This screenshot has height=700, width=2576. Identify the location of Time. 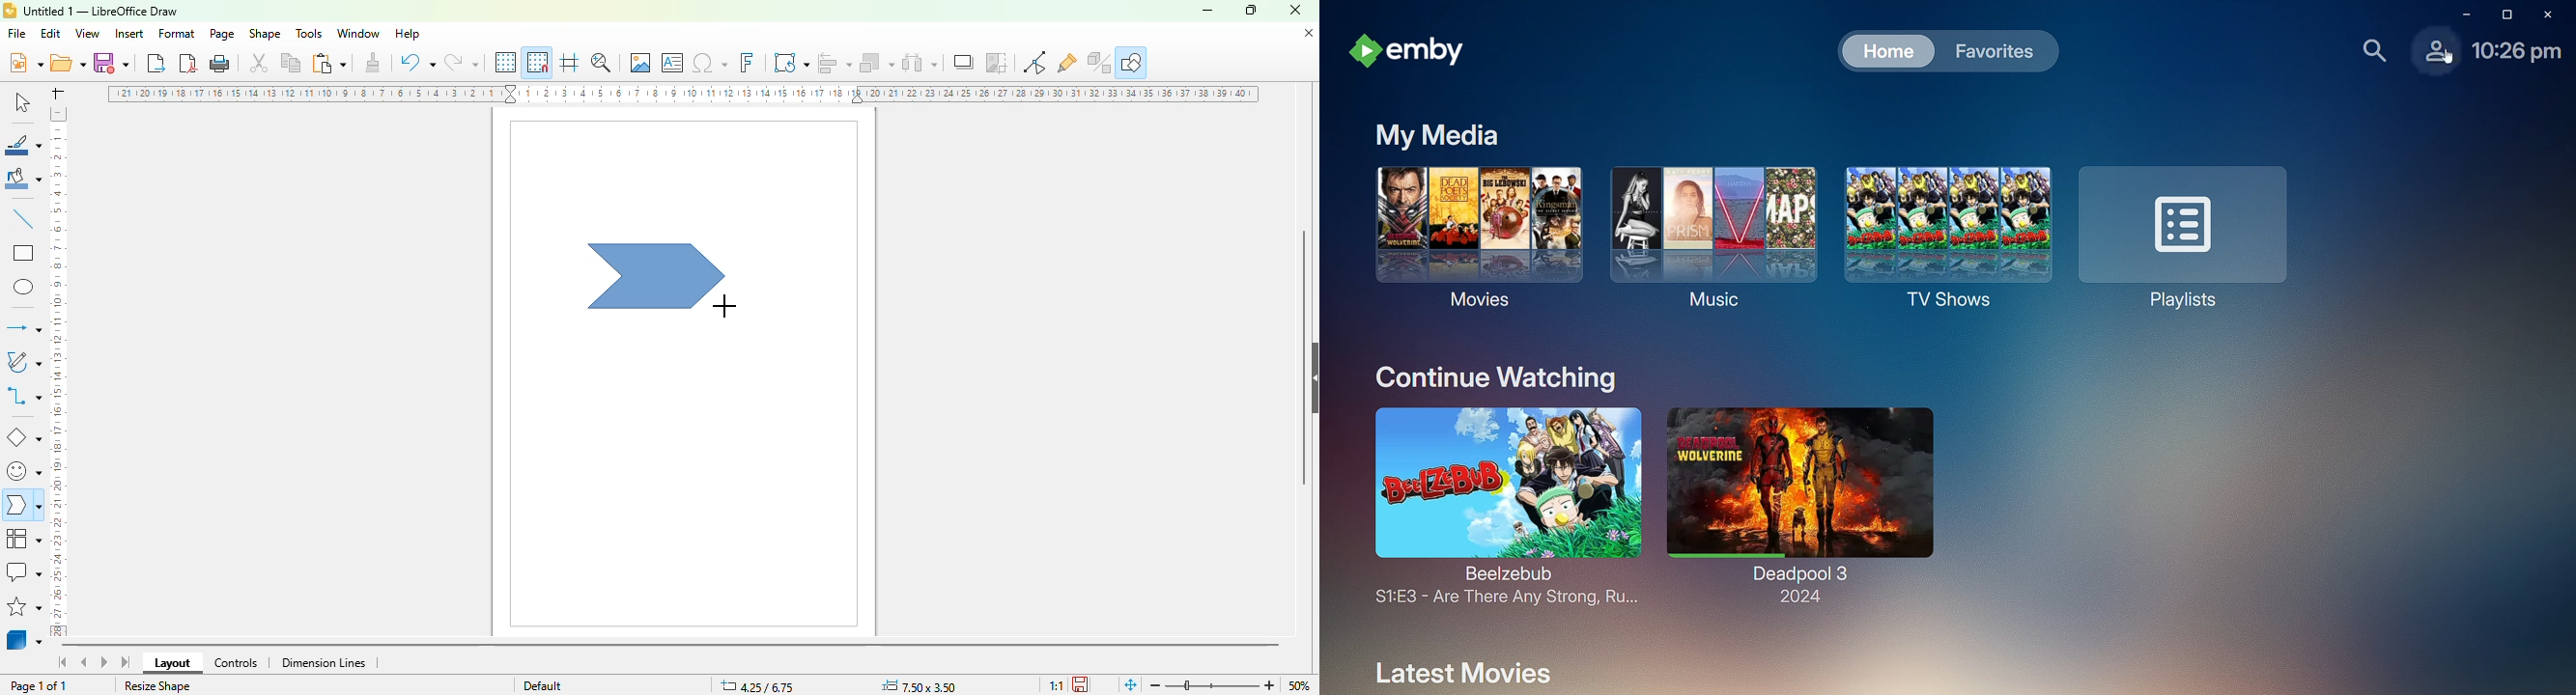
(2518, 52).